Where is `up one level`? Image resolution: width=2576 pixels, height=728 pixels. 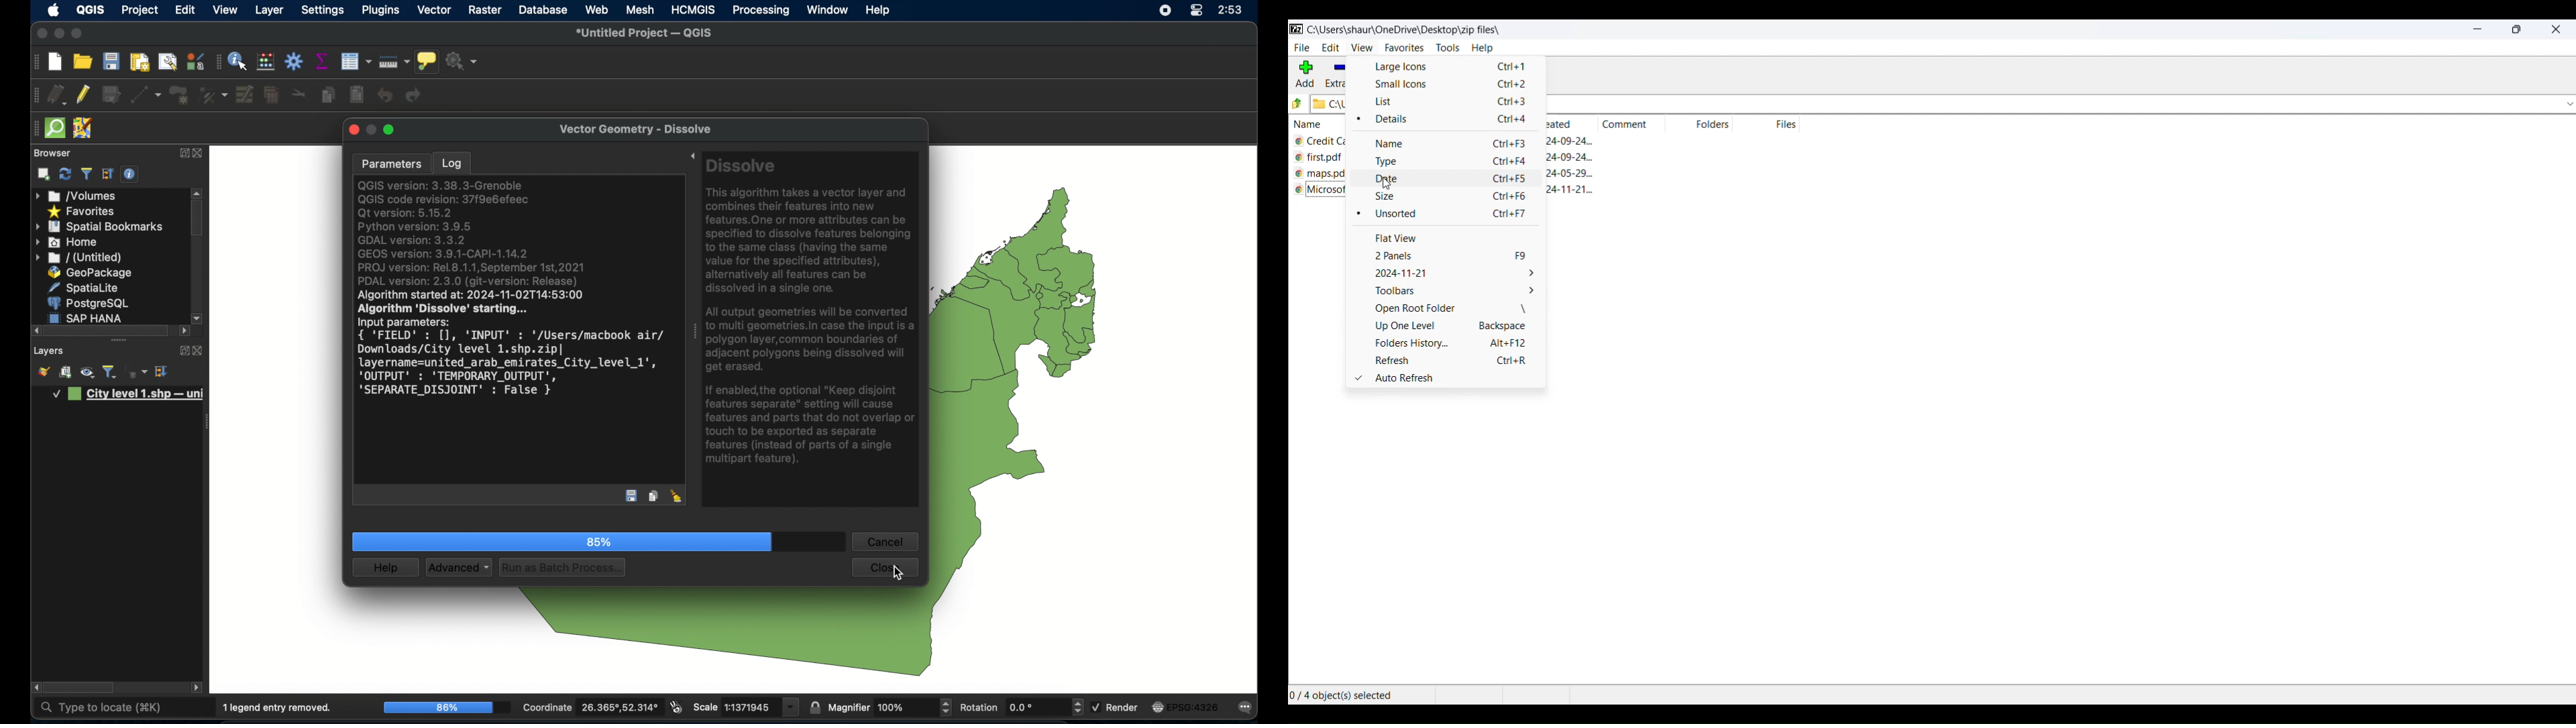
up one level is located at coordinates (1452, 328).